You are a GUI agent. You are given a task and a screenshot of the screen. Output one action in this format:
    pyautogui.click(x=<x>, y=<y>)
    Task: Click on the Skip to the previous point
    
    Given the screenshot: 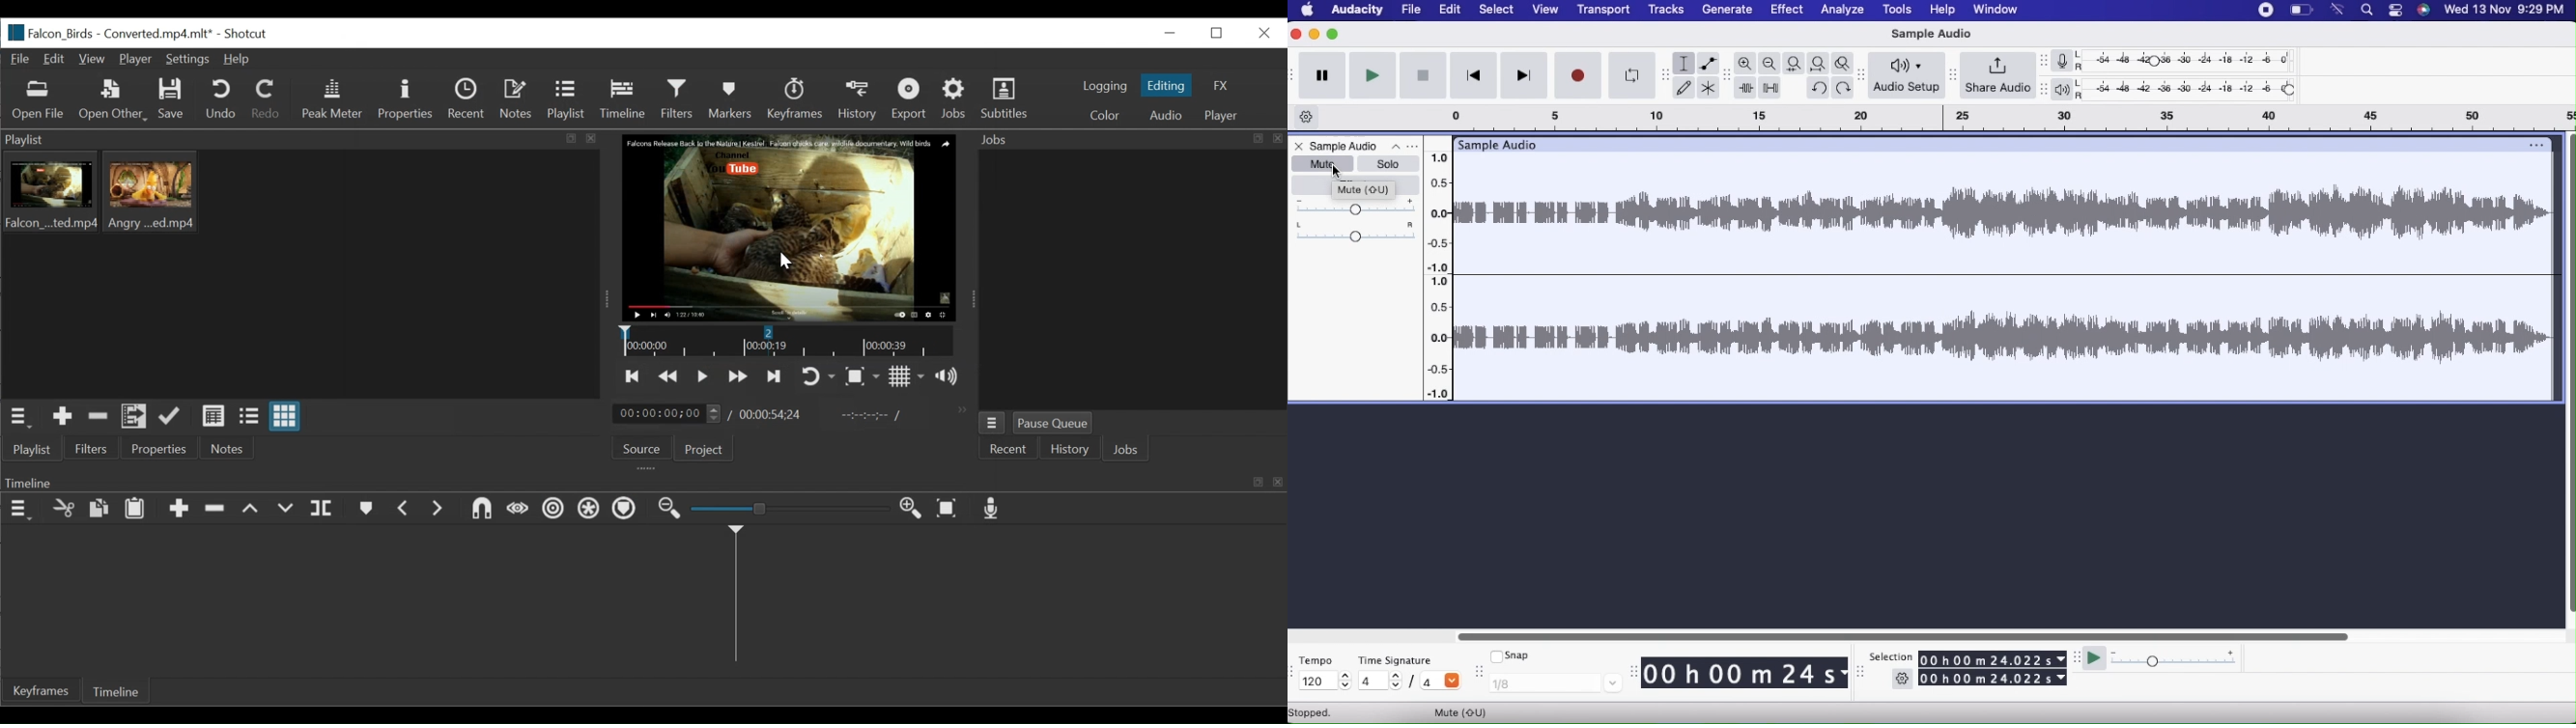 What is the action you would take?
    pyautogui.click(x=635, y=378)
    